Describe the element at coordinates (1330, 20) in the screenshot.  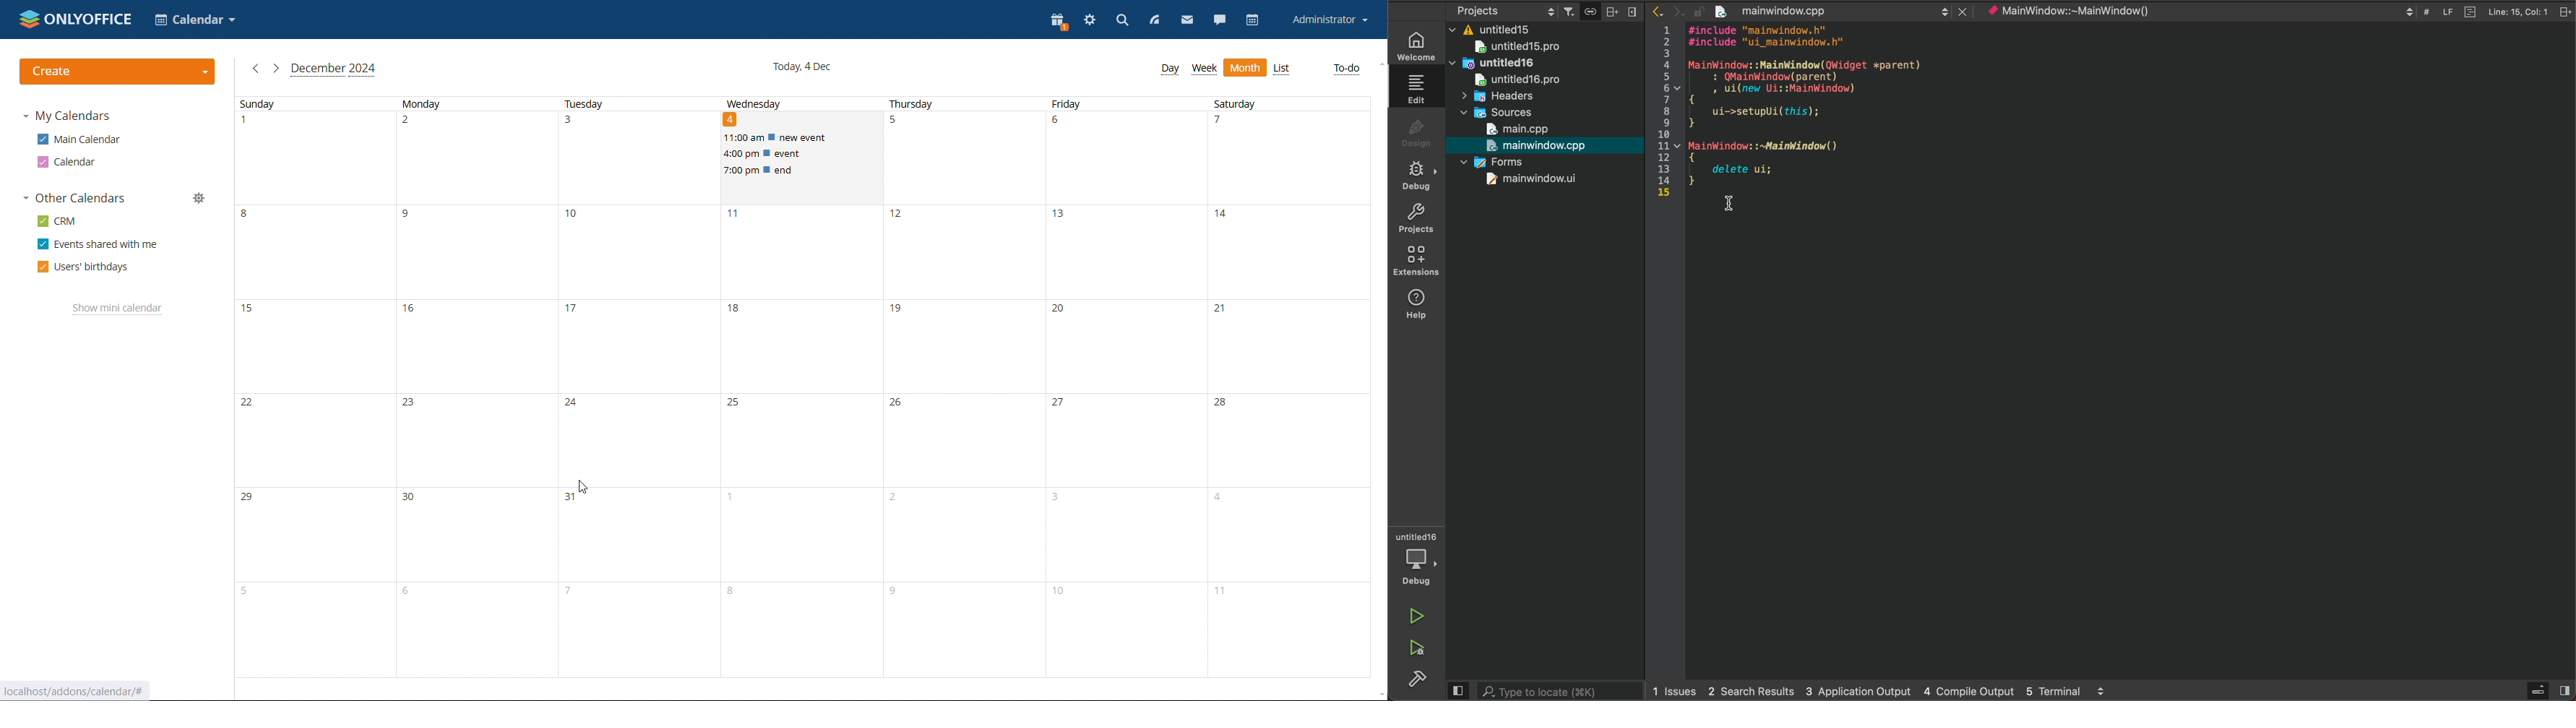
I see `account` at that location.